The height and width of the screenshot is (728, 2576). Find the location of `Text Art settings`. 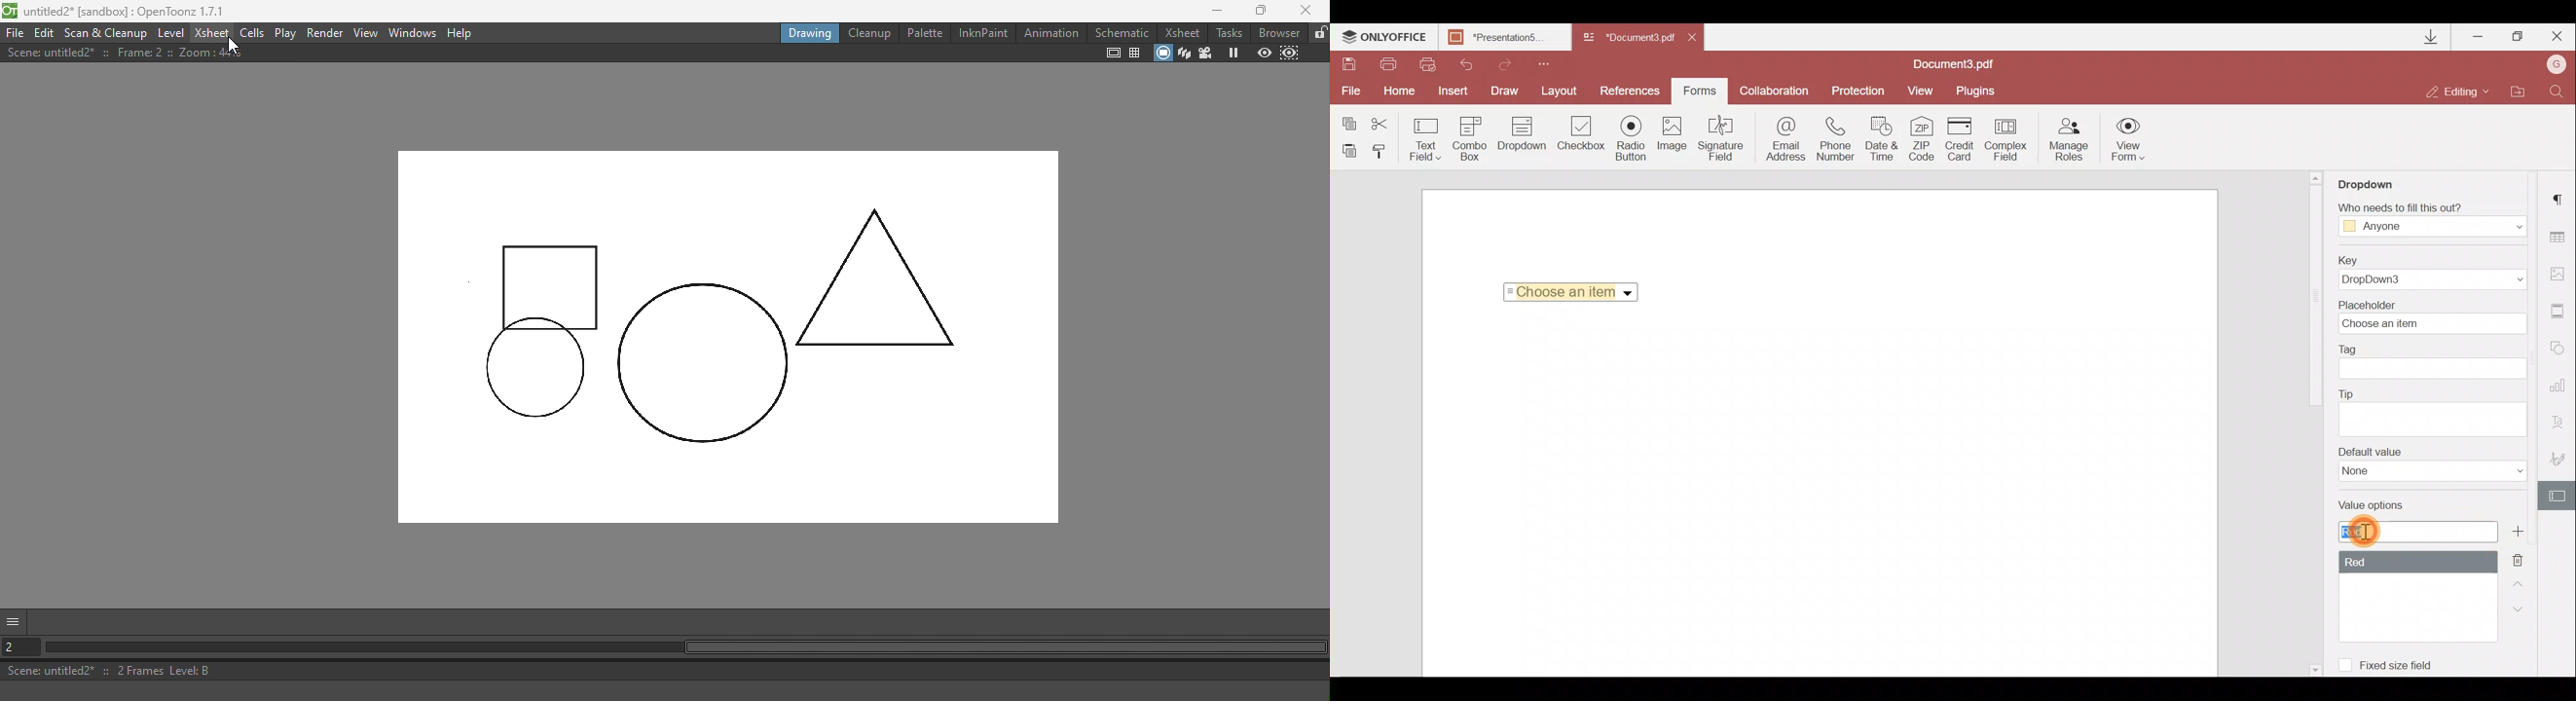

Text Art settings is located at coordinates (2562, 421).